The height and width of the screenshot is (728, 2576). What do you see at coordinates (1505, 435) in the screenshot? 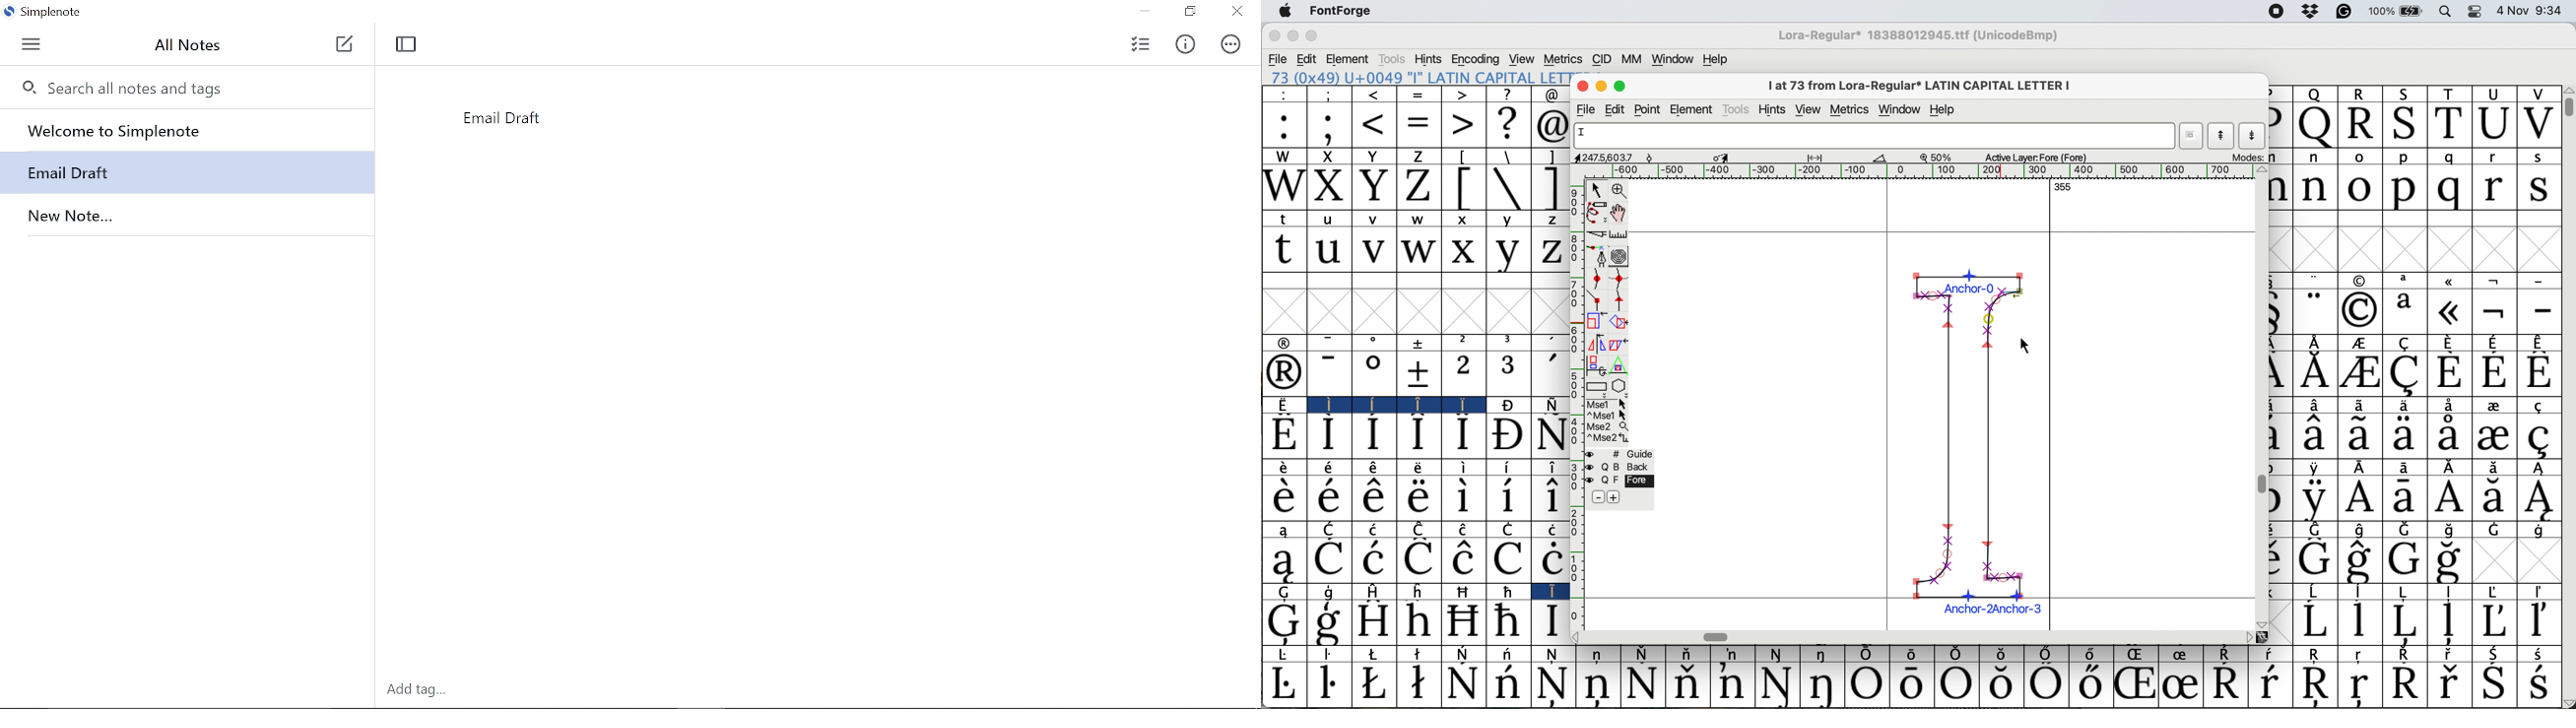
I see `Symbol` at bounding box center [1505, 435].